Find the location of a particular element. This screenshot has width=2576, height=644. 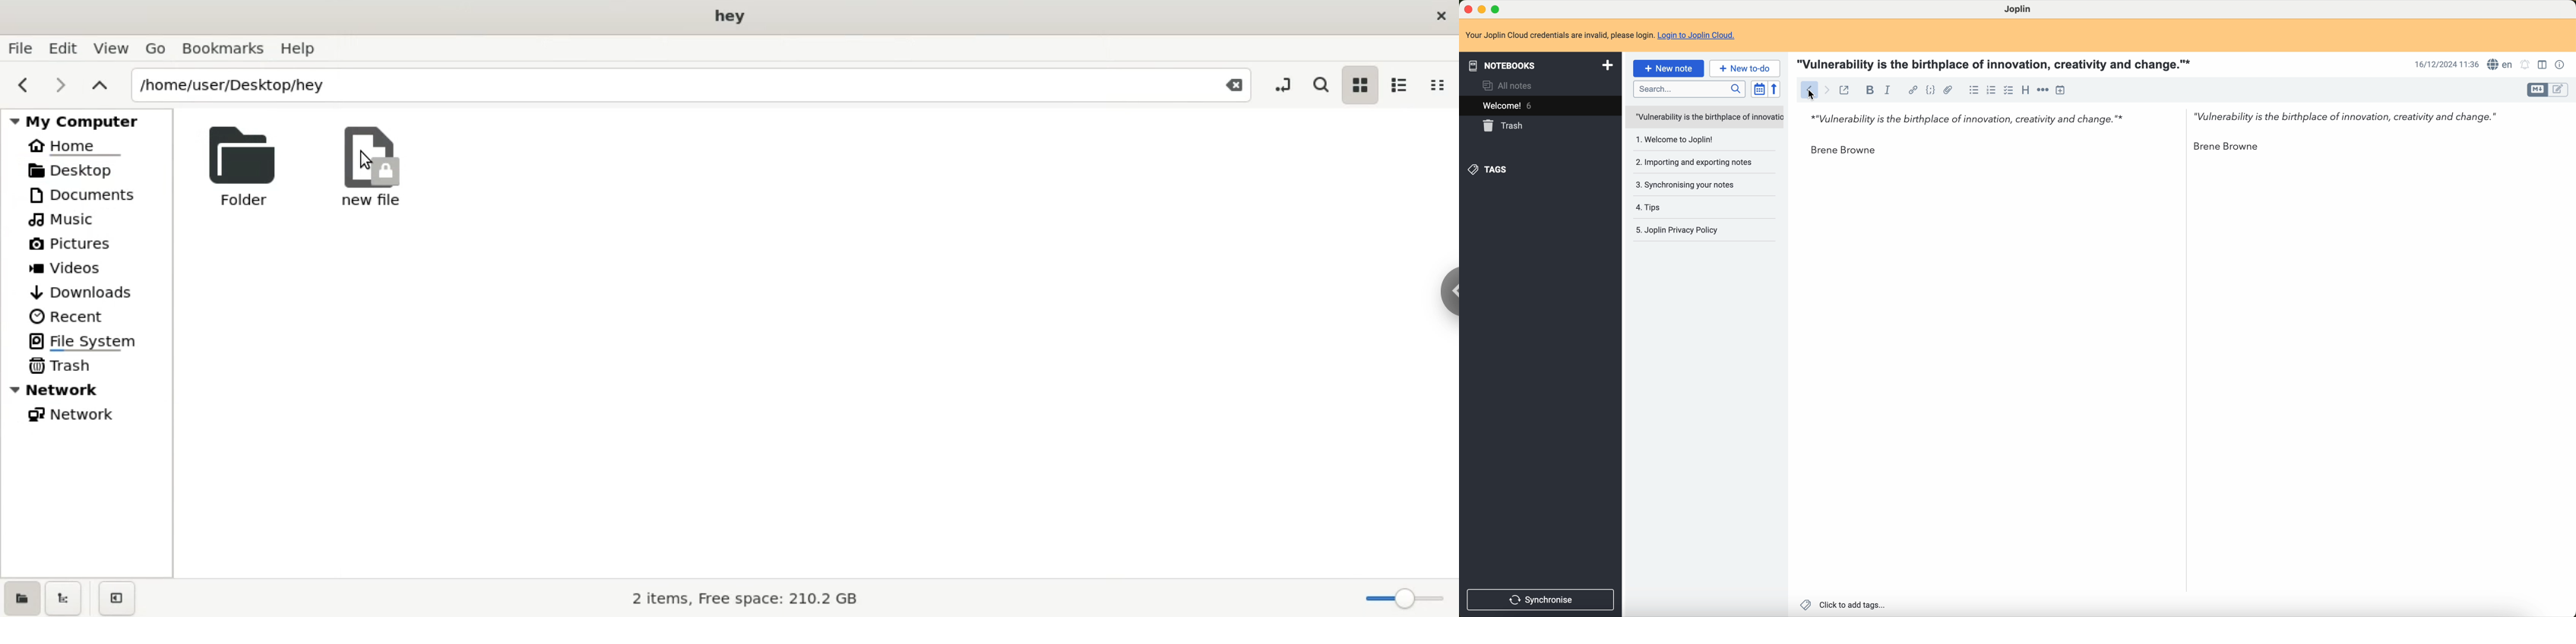

heading is located at coordinates (2024, 91).